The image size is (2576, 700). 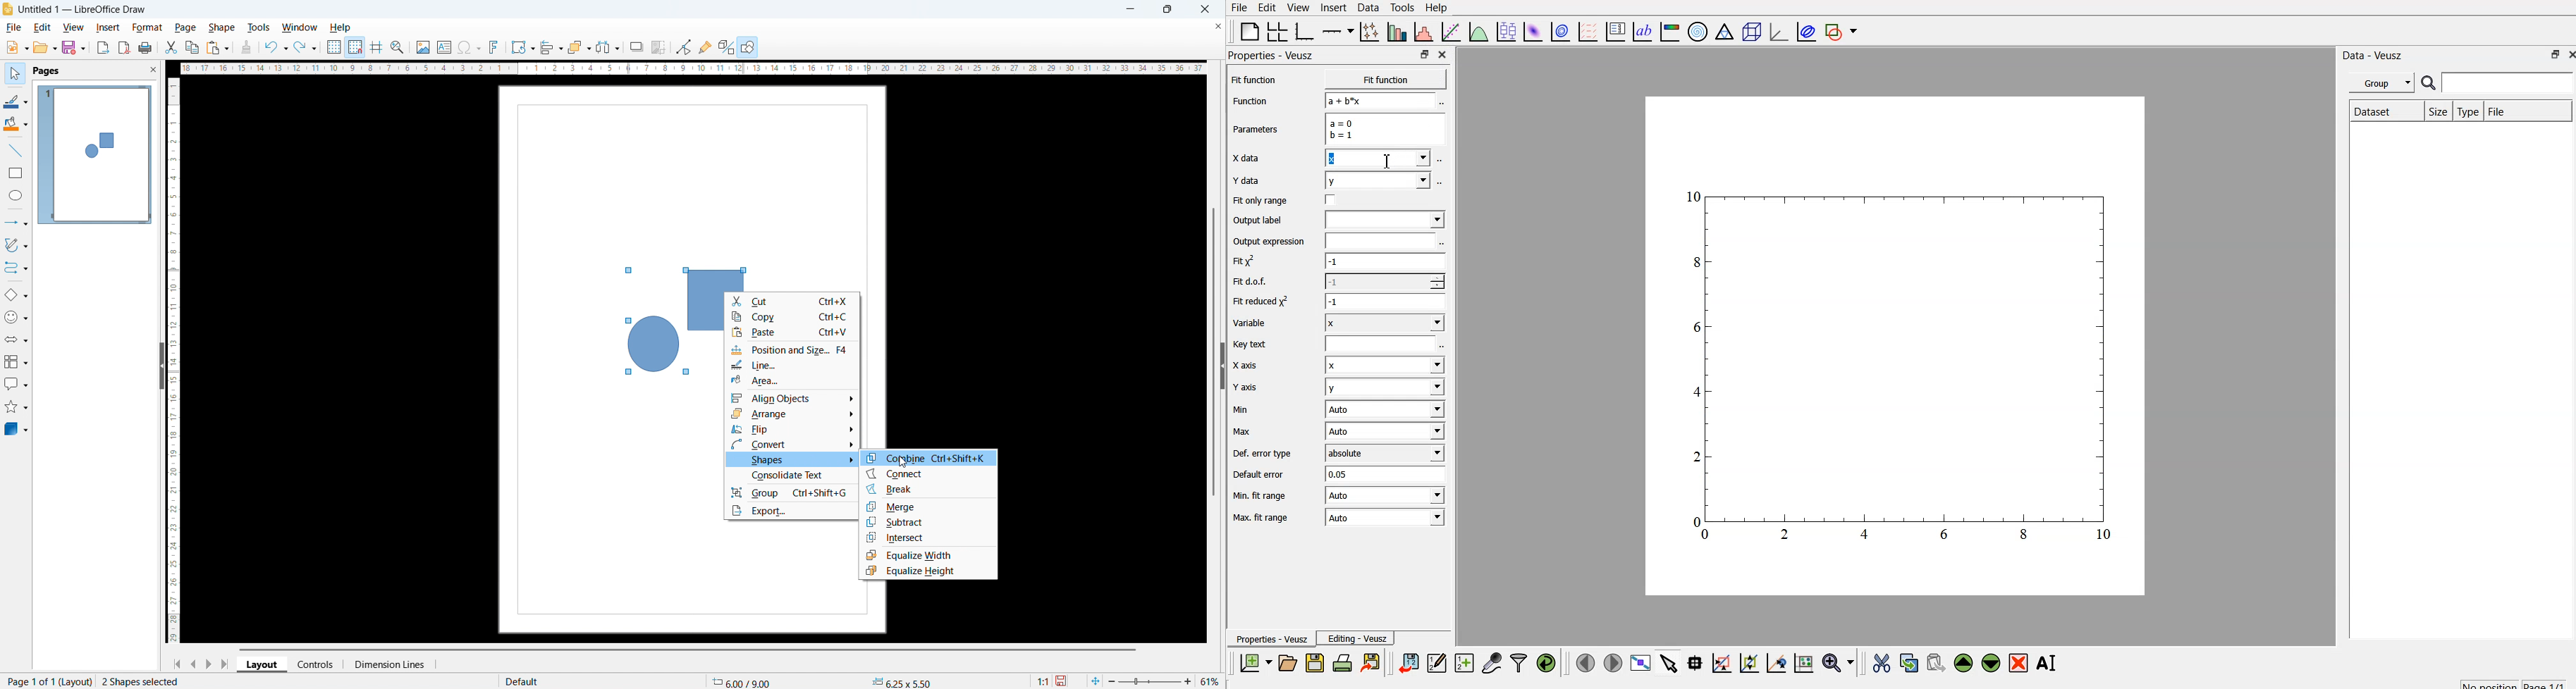 I want to click on 2 shapes selected, so click(x=143, y=681).